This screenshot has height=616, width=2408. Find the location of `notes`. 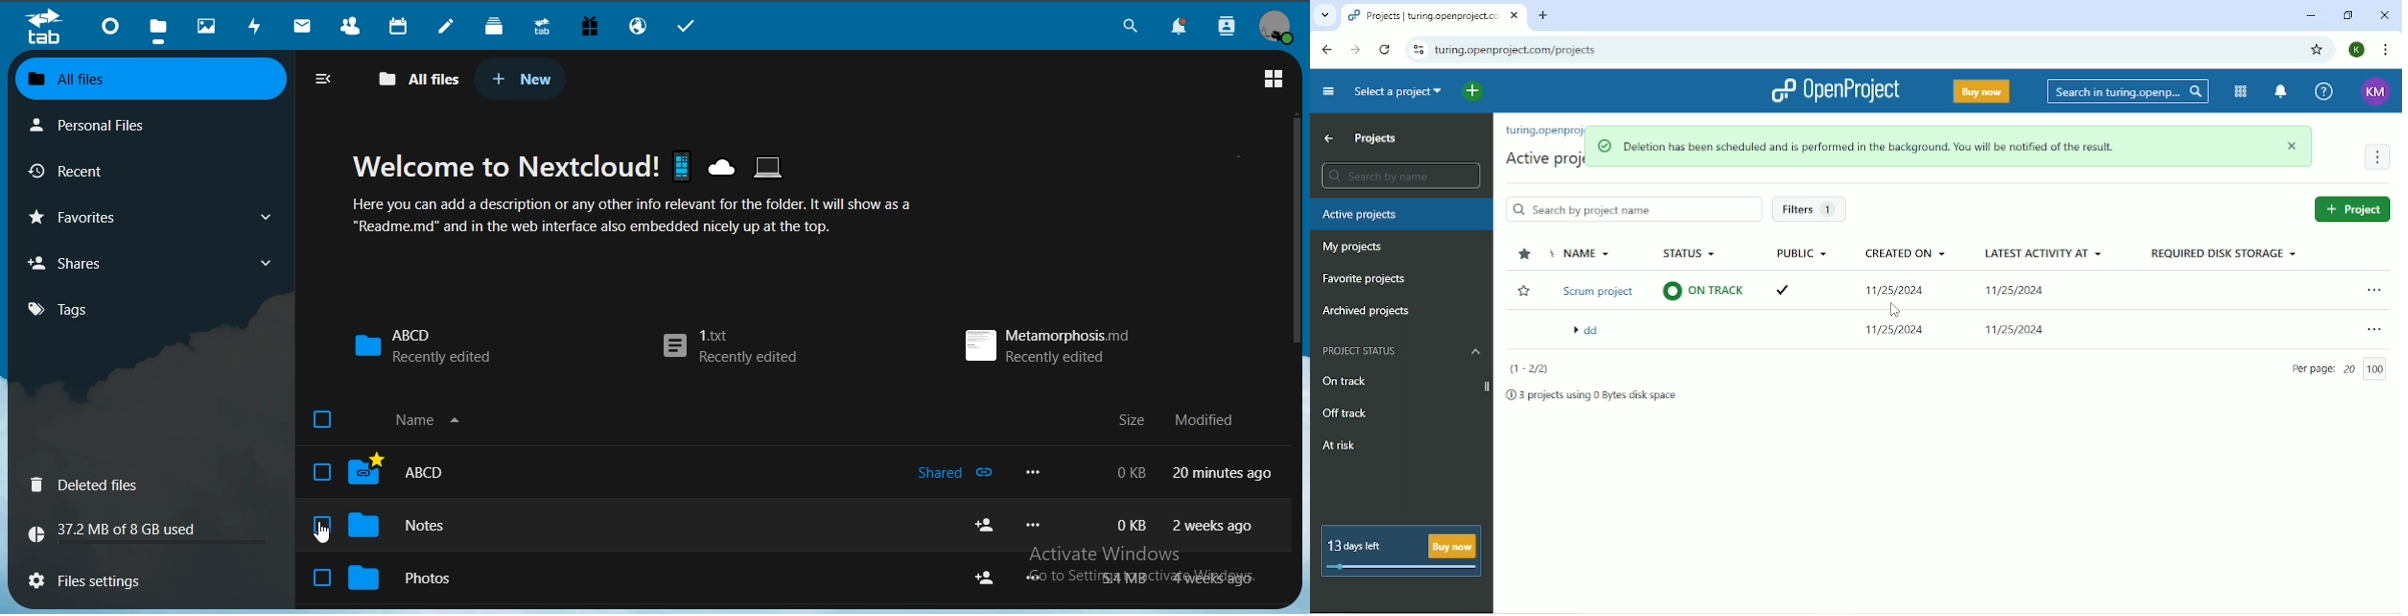

notes is located at coordinates (479, 524).